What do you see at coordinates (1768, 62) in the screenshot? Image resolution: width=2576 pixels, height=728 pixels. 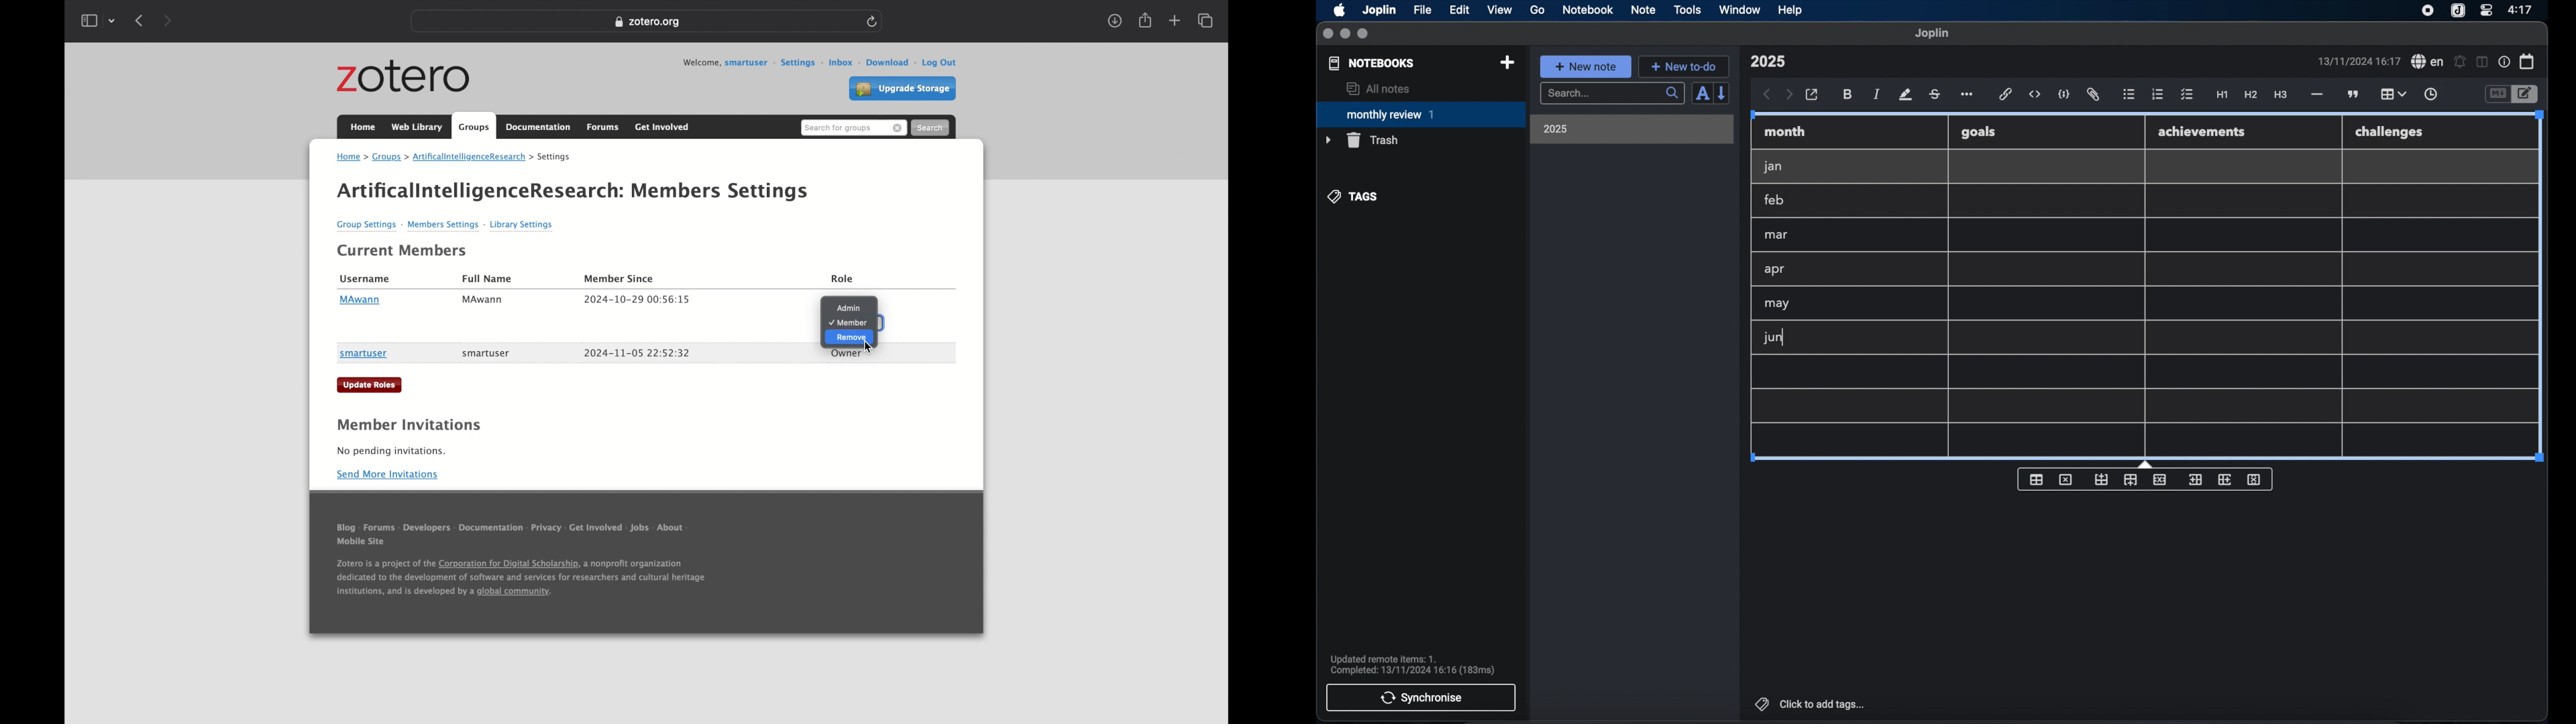 I see `note title` at bounding box center [1768, 62].